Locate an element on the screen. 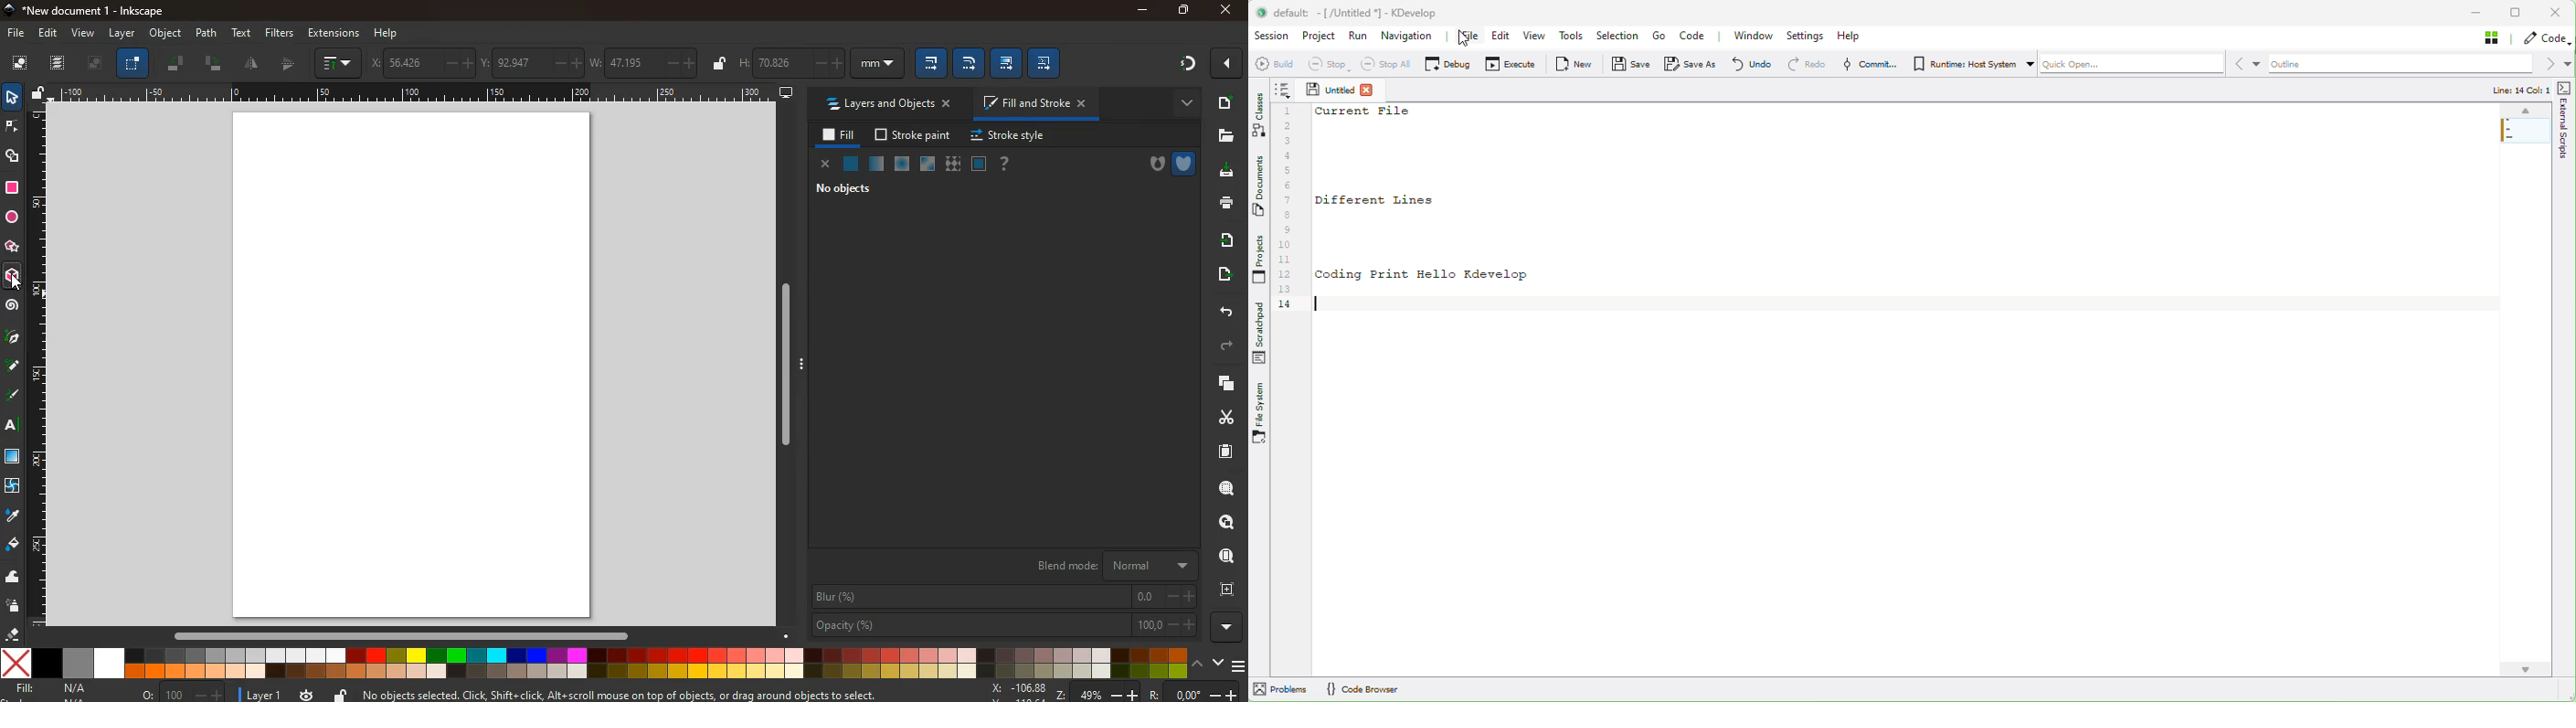 Image resolution: width=2576 pixels, height=728 pixels. no objects is located at coordinates (845, 191).